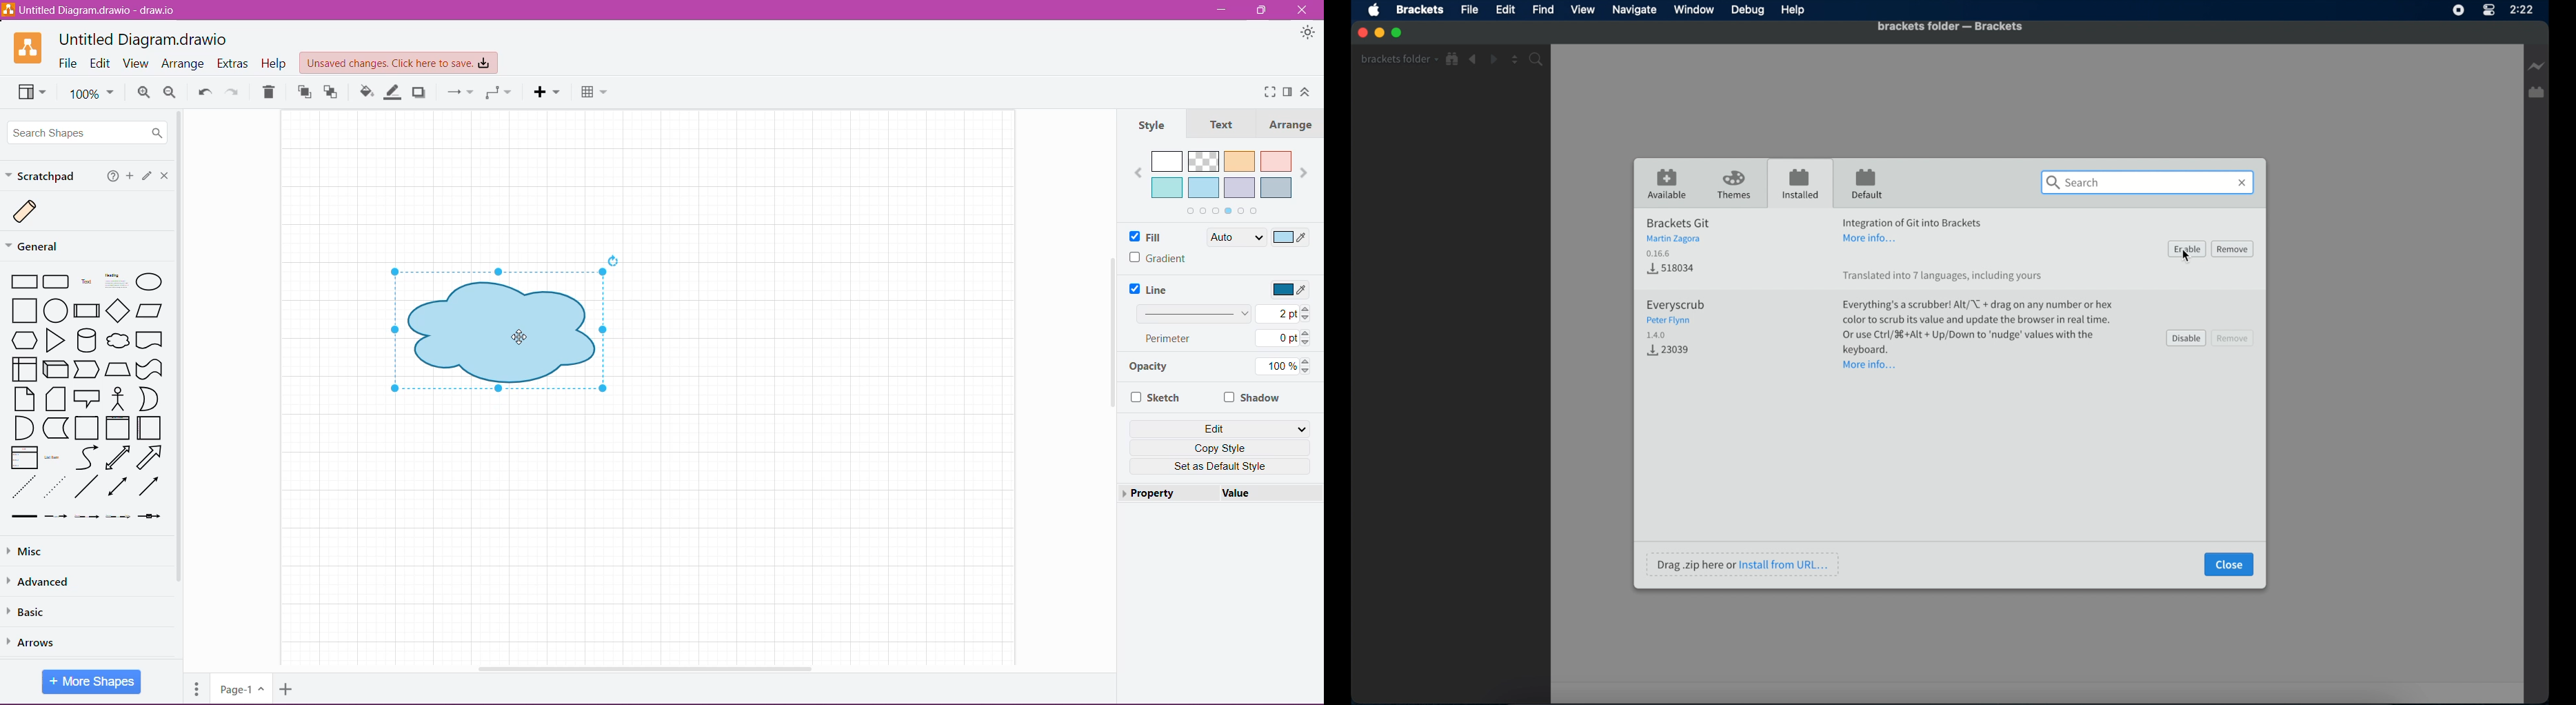  Describe the element at coordinates (332, 93) in the screenshot. I see `To Back` at that location.